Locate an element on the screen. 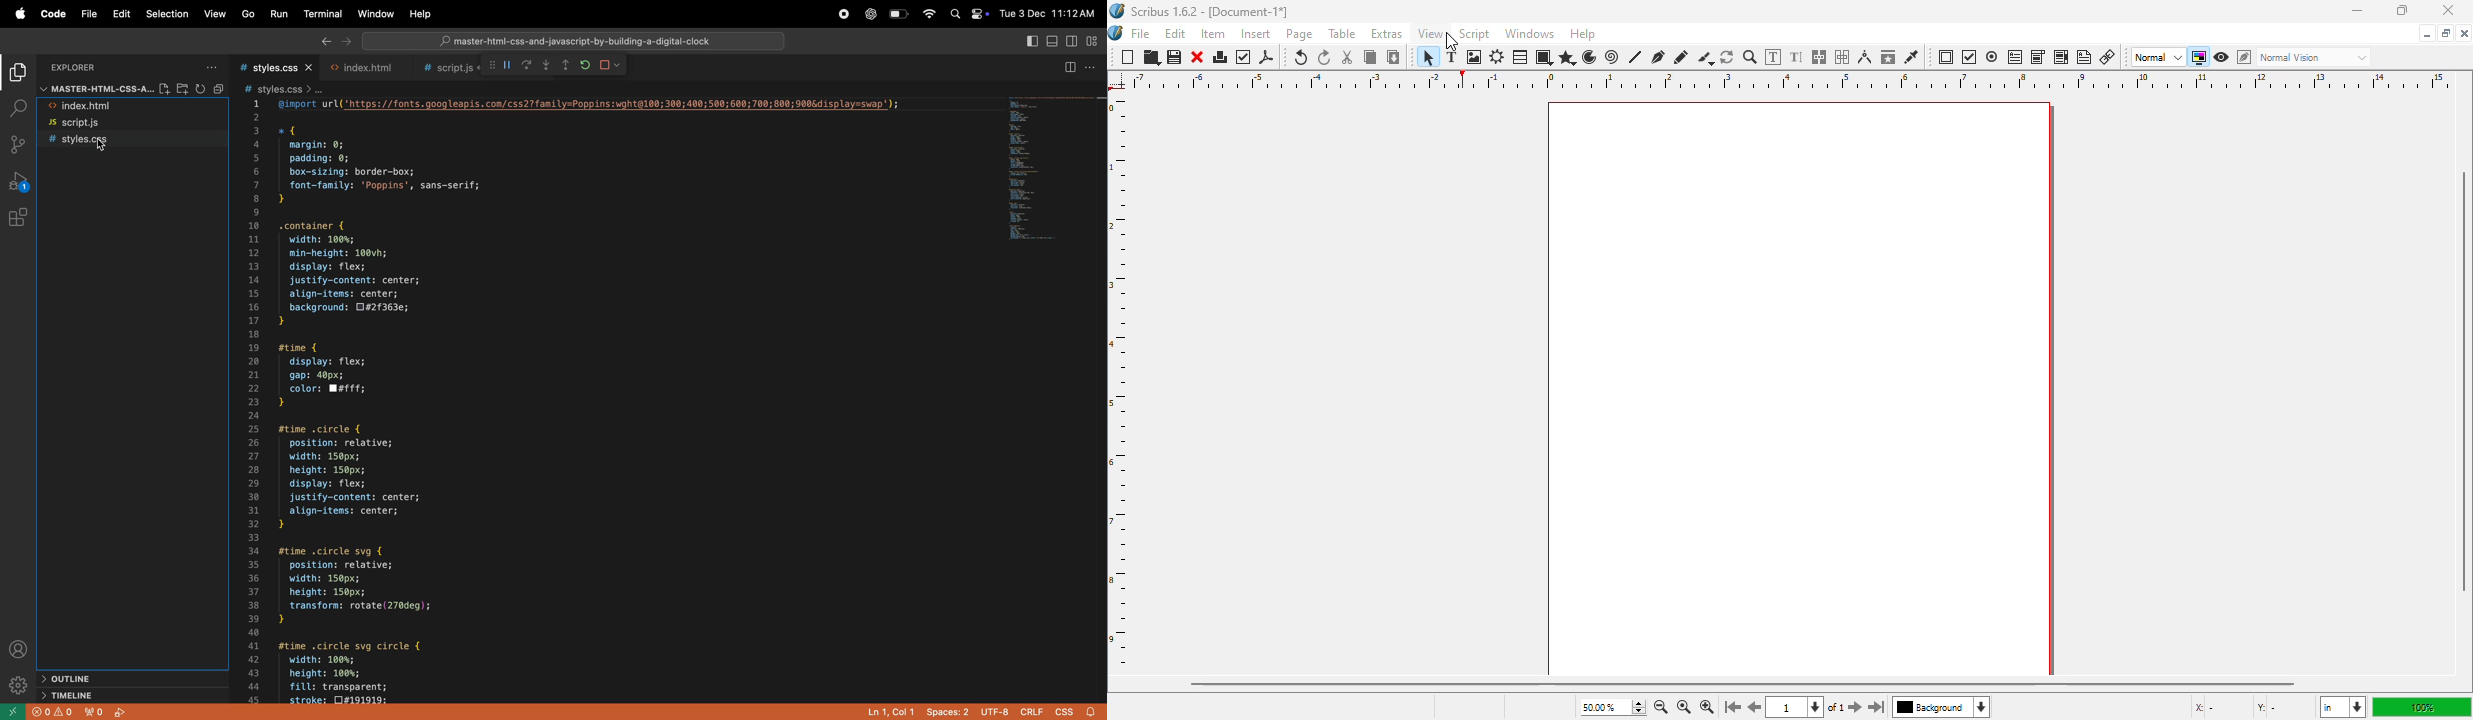 The image size is (2492, 728). line is located at coordinates (1636, 57).